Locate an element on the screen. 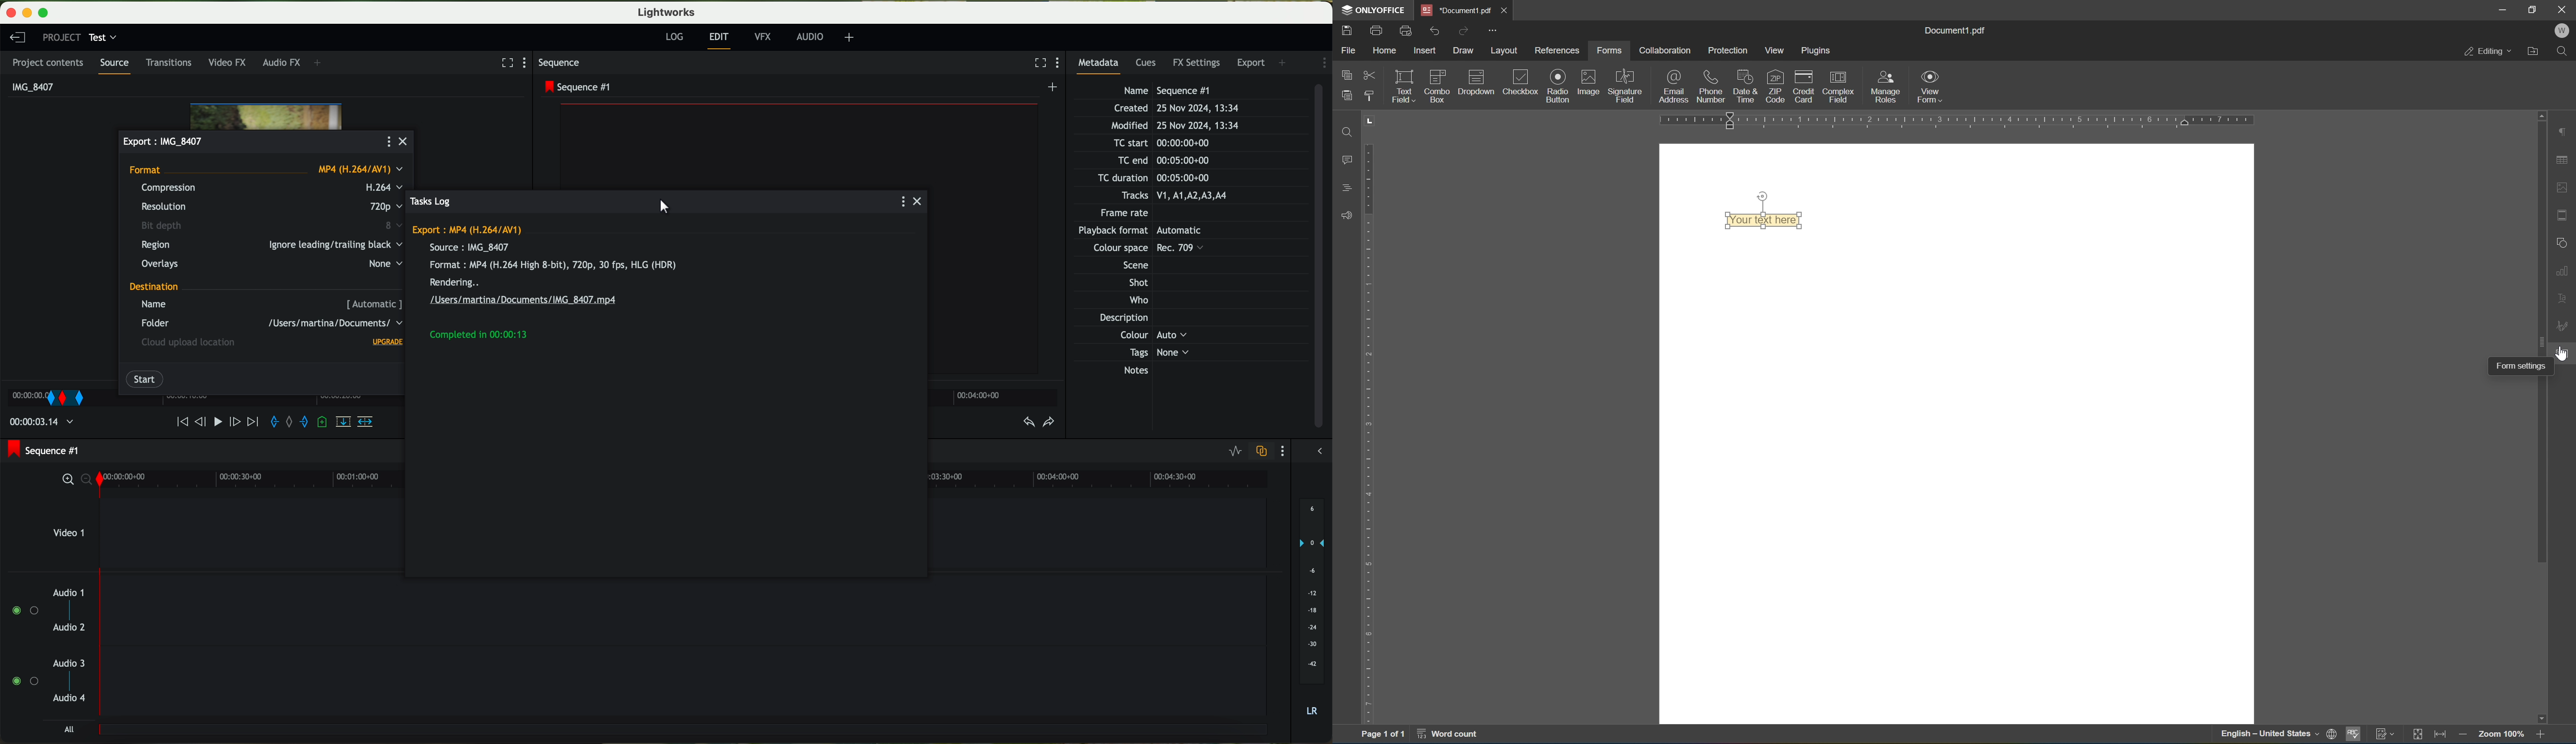  customize quick access toolbar is located at coordinates (1491, 30).